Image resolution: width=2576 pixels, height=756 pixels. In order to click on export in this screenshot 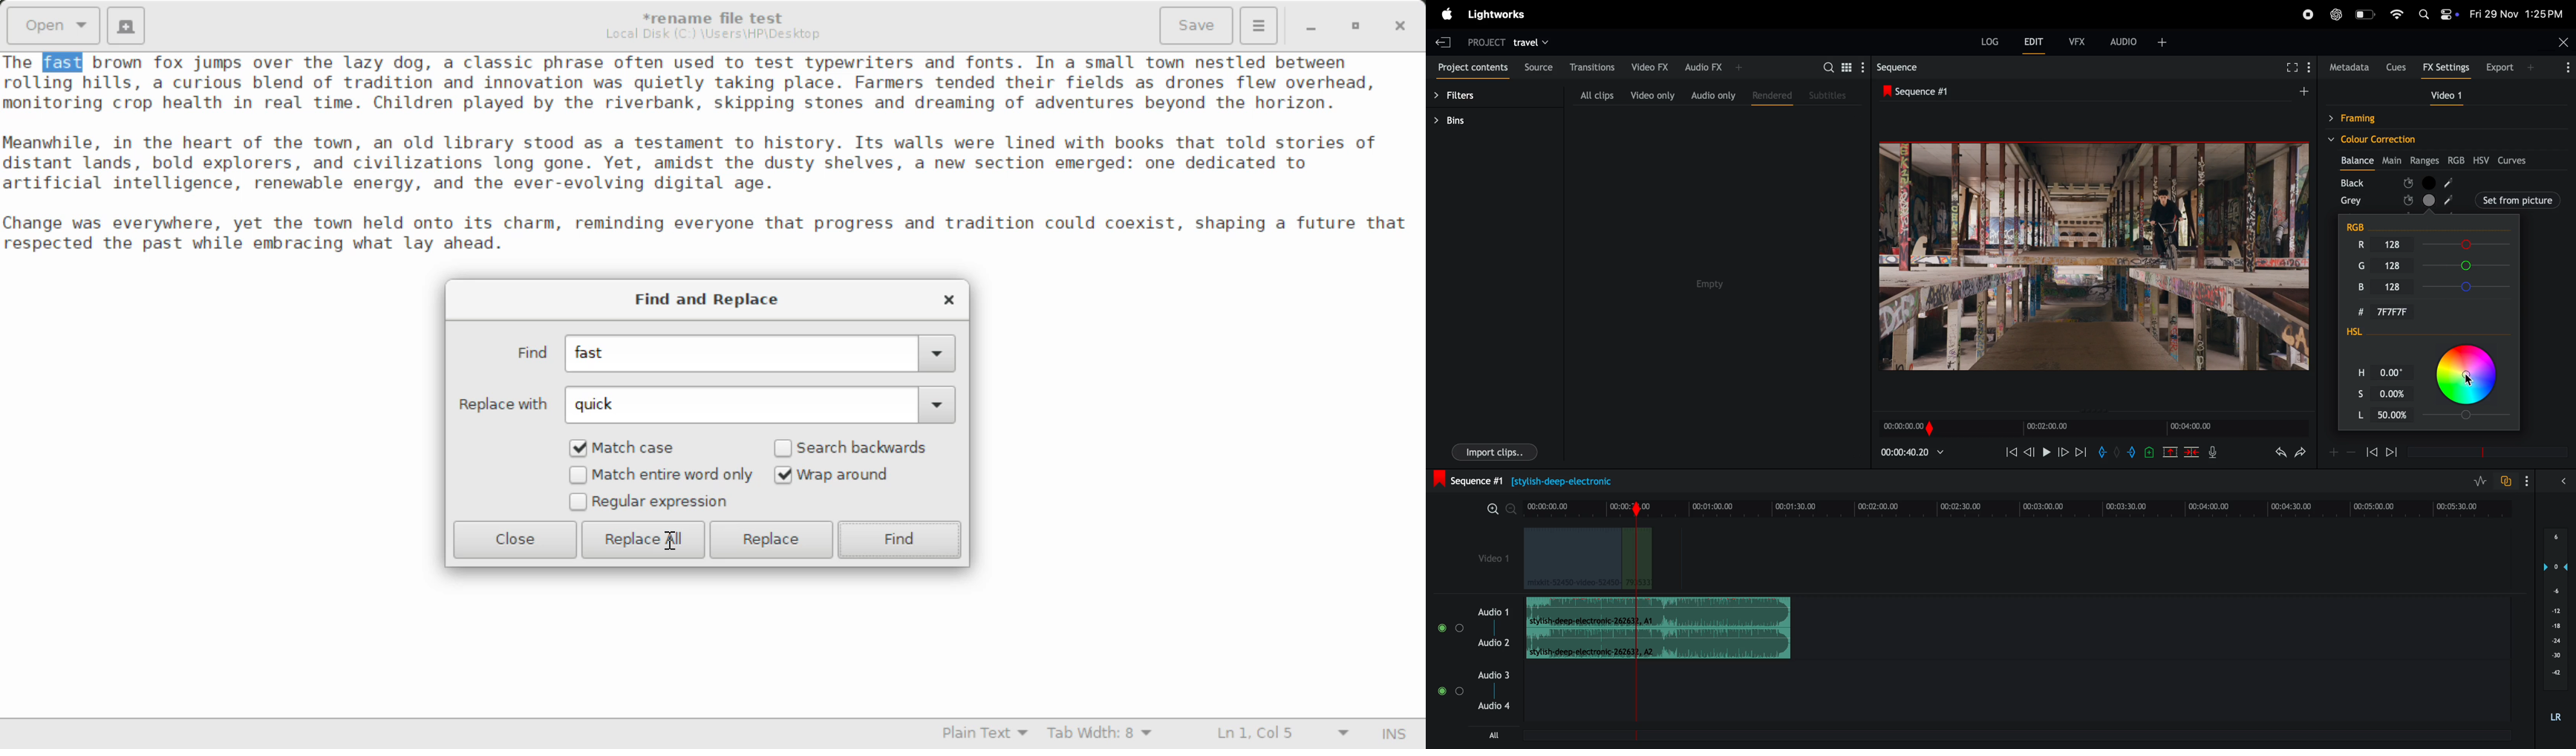, I will do `click(2513, 67)`.